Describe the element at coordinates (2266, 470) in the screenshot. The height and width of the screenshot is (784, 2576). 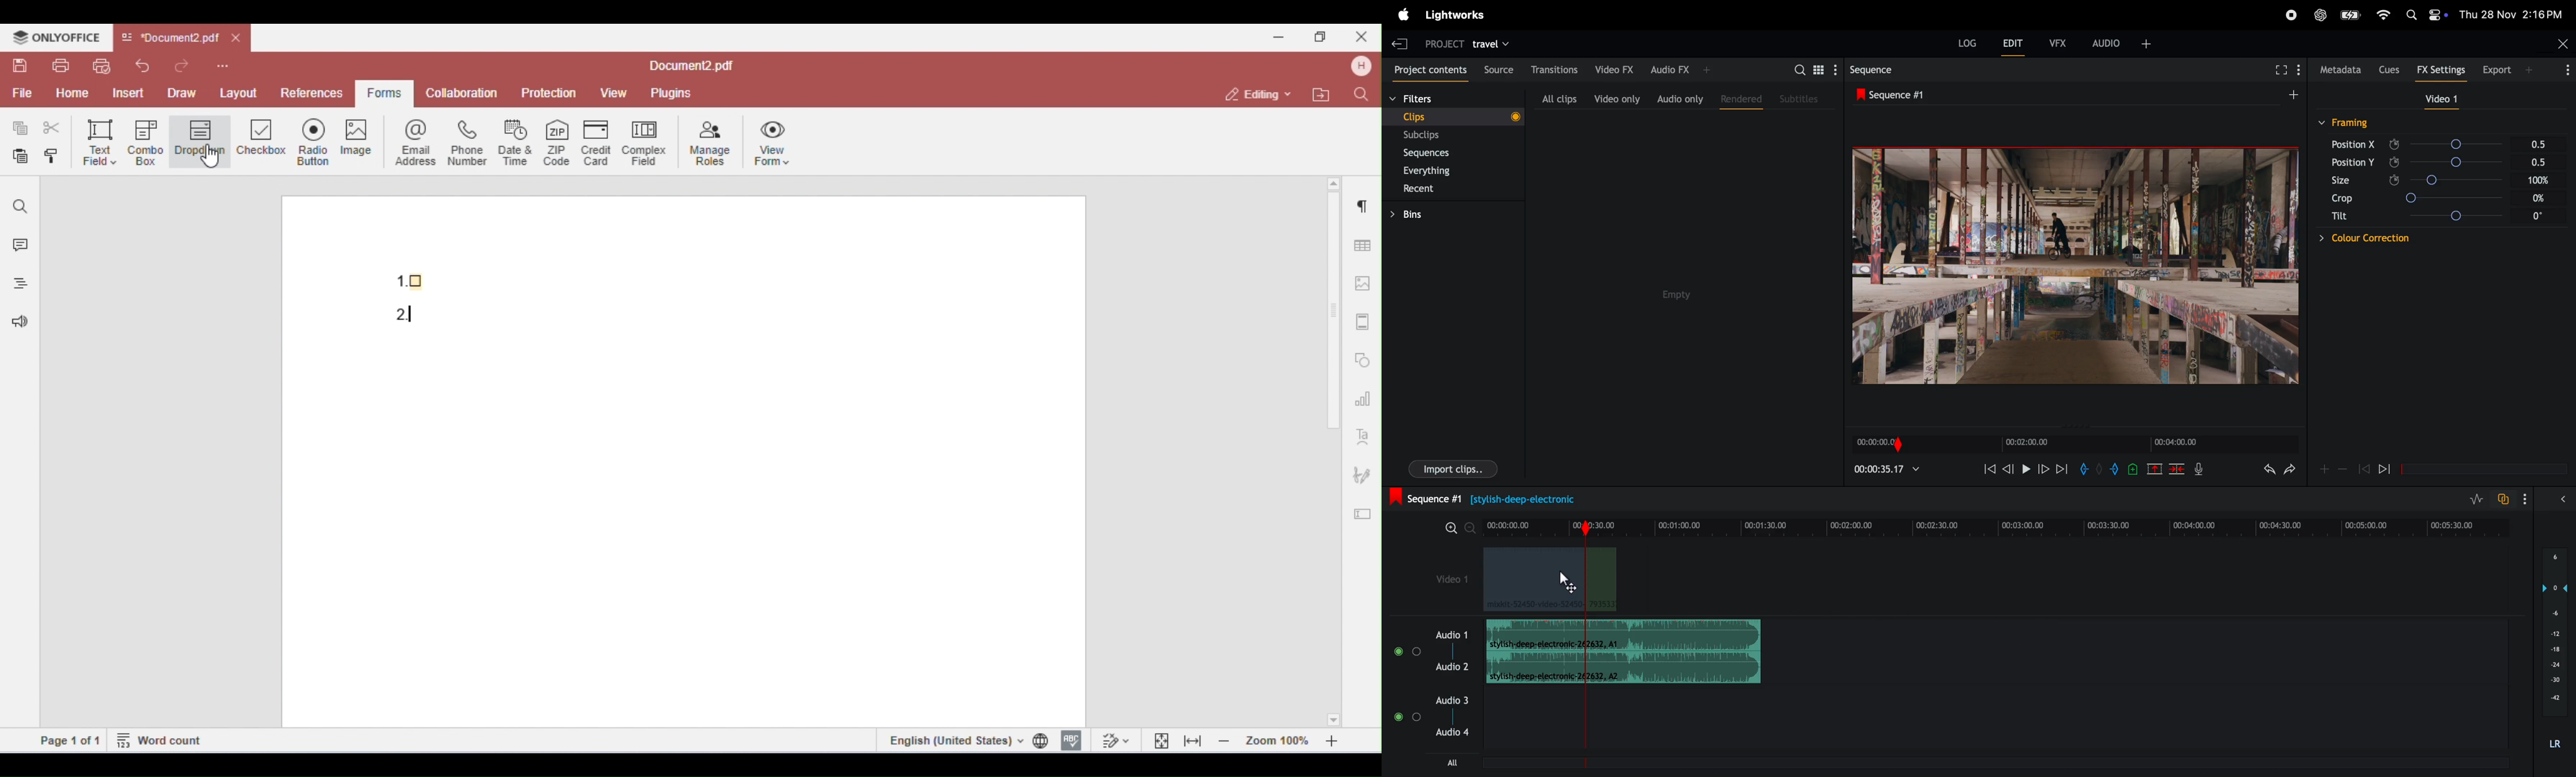
I see `redo` at that location.